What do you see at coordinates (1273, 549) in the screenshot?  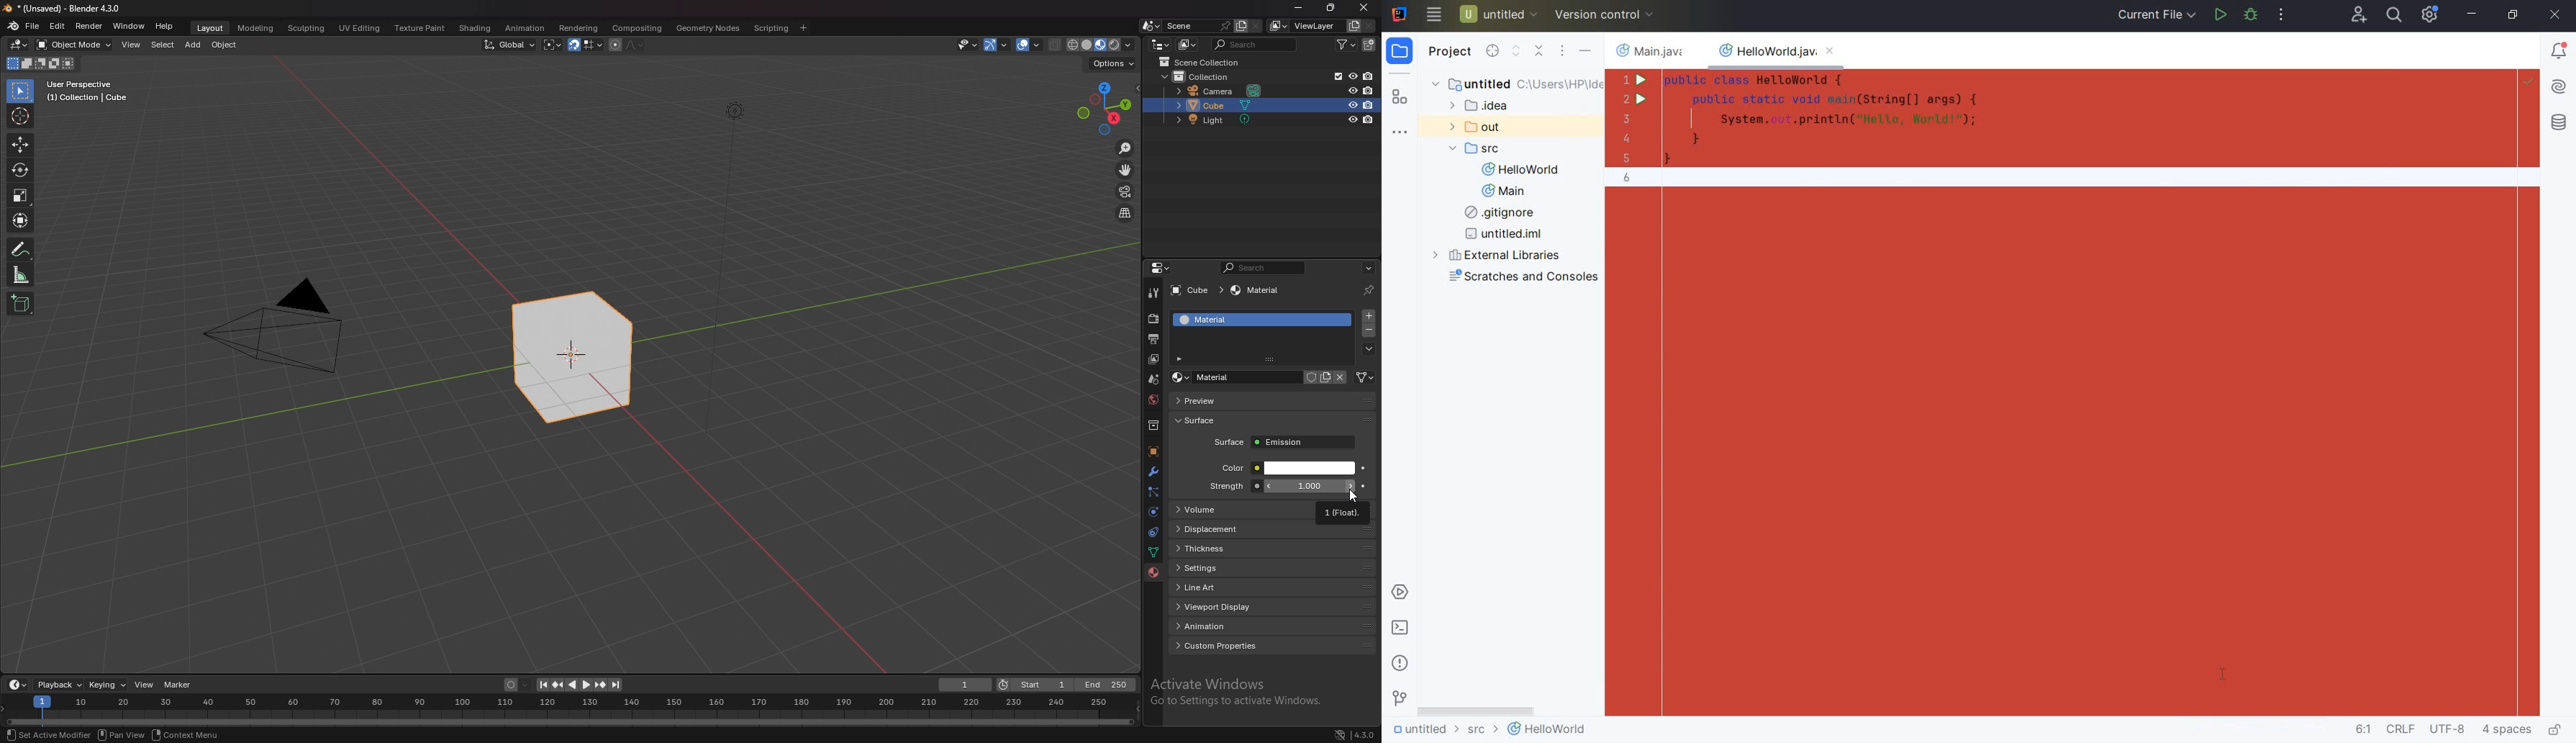 I see `thickness` at bounding box center [1273, 549].